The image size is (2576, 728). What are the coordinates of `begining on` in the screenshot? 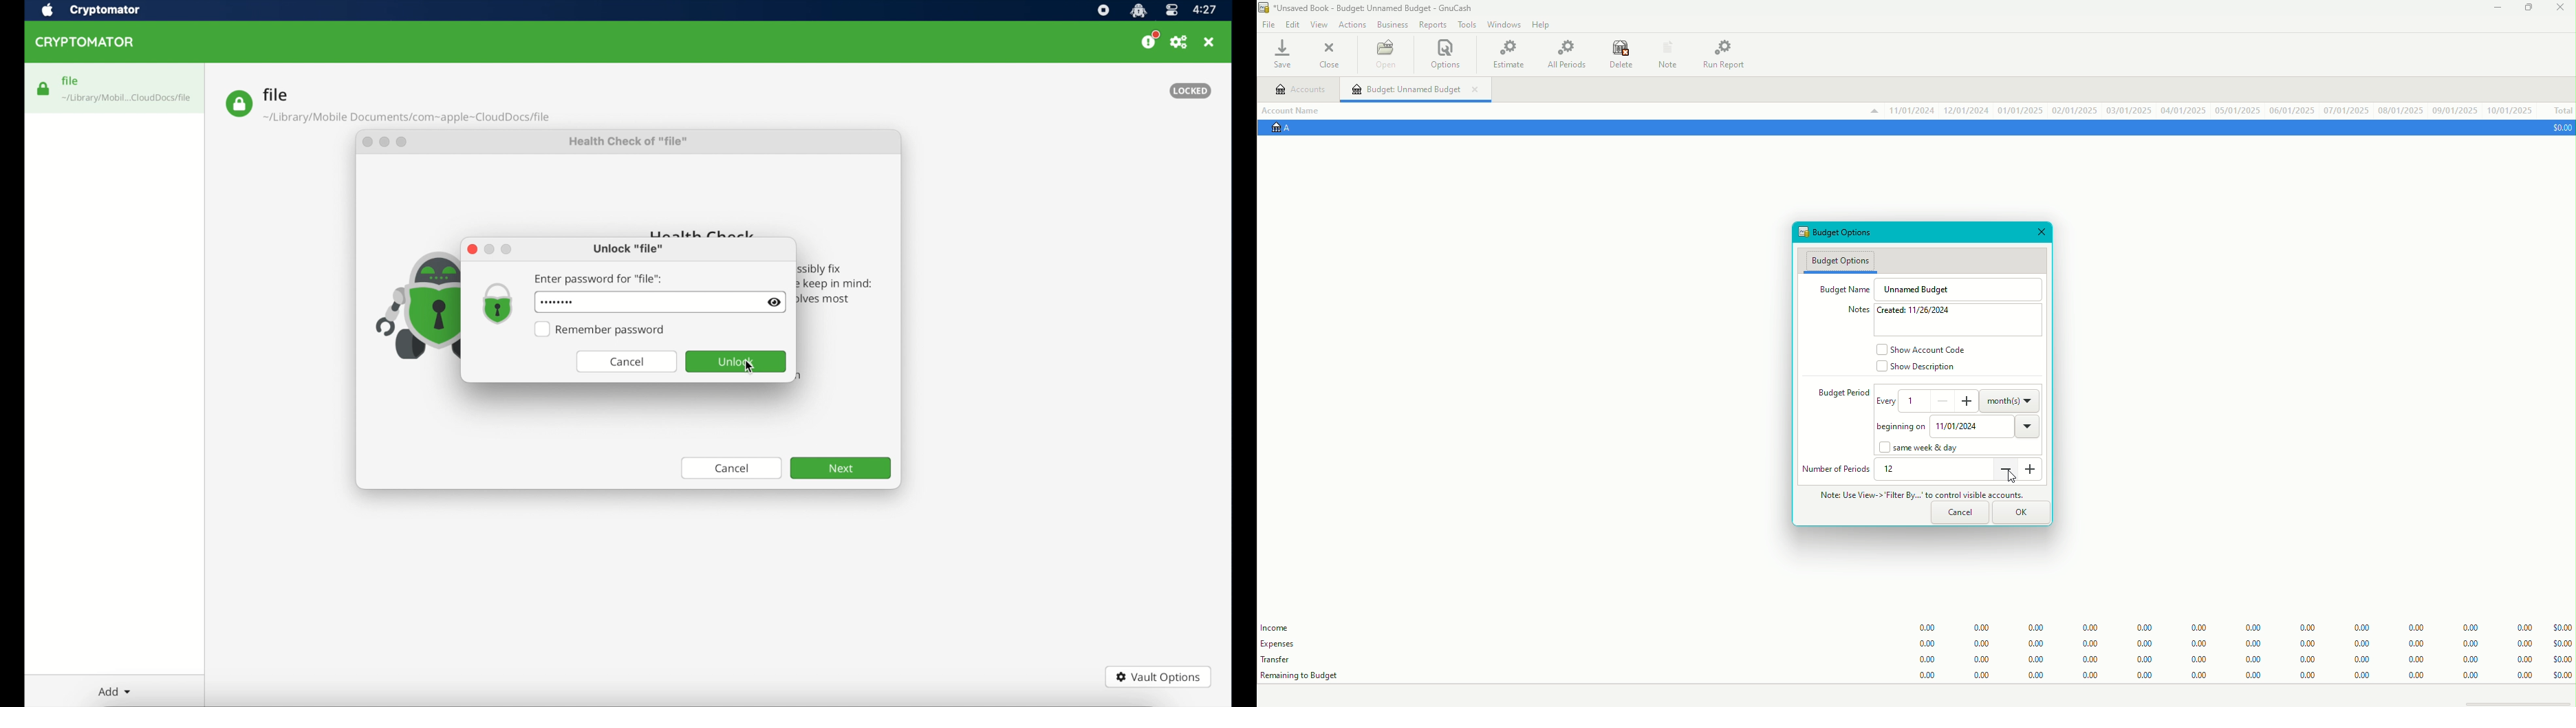 It's located at (1897, 428).